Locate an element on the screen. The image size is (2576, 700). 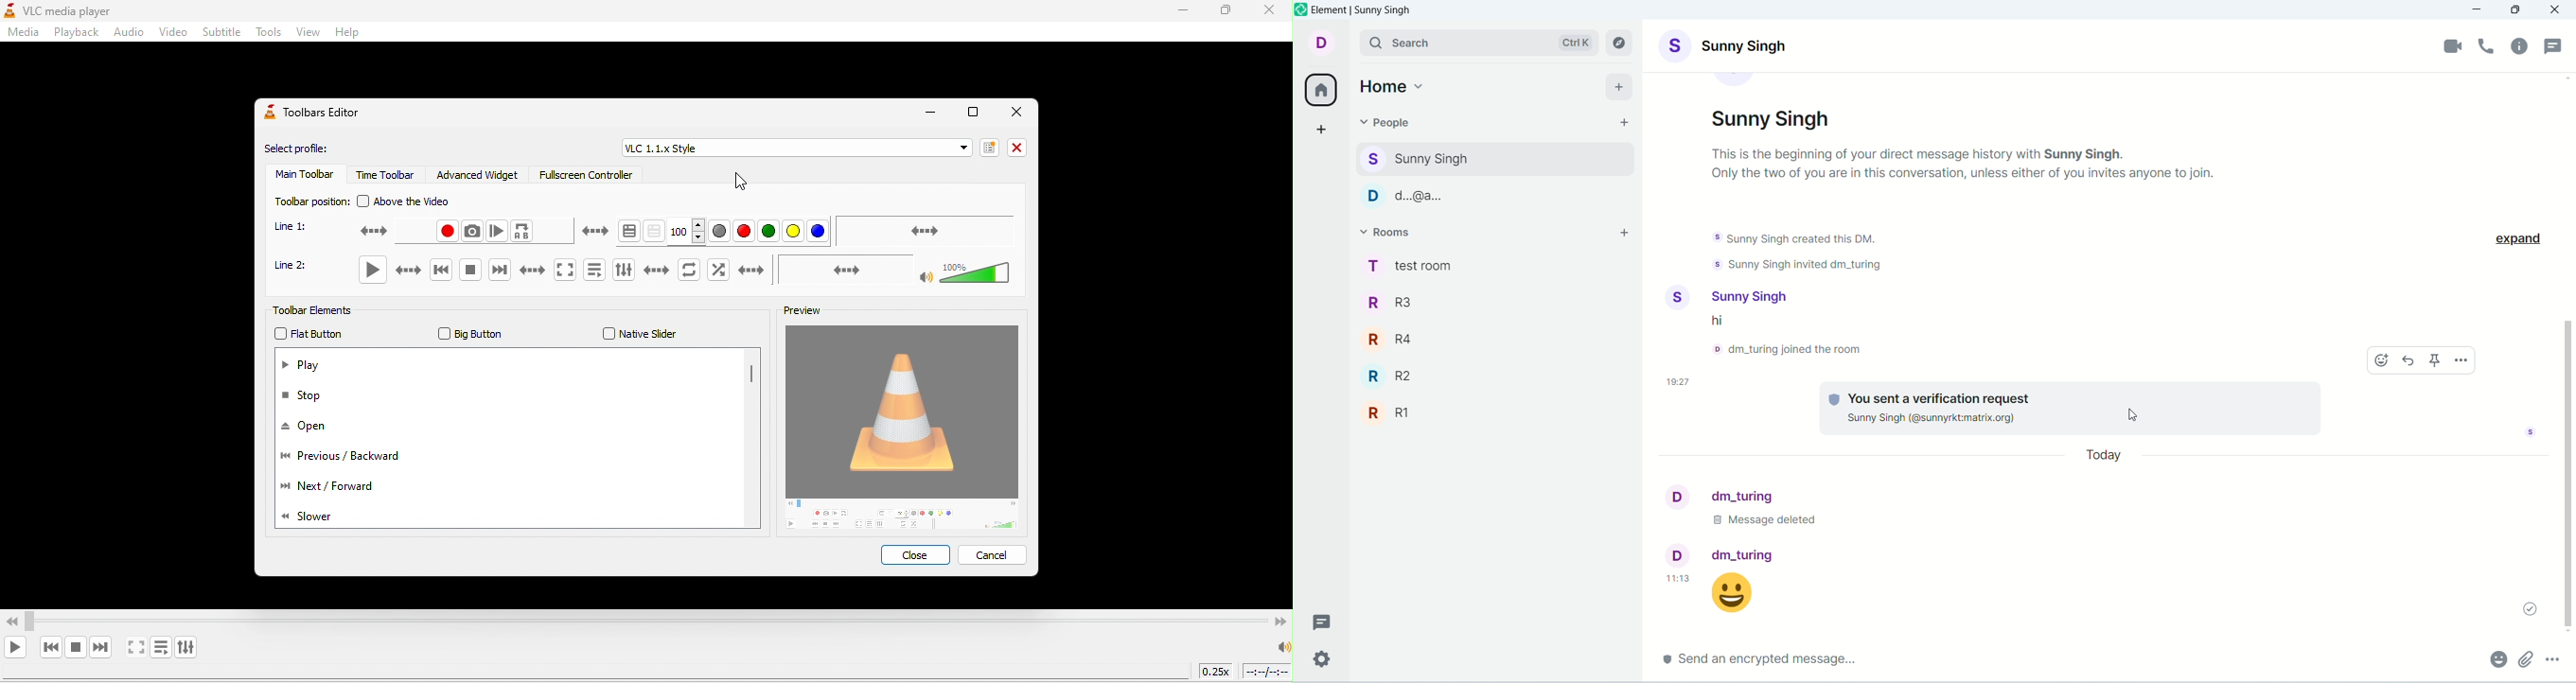
display picture is located at coordinates (1678, 297).